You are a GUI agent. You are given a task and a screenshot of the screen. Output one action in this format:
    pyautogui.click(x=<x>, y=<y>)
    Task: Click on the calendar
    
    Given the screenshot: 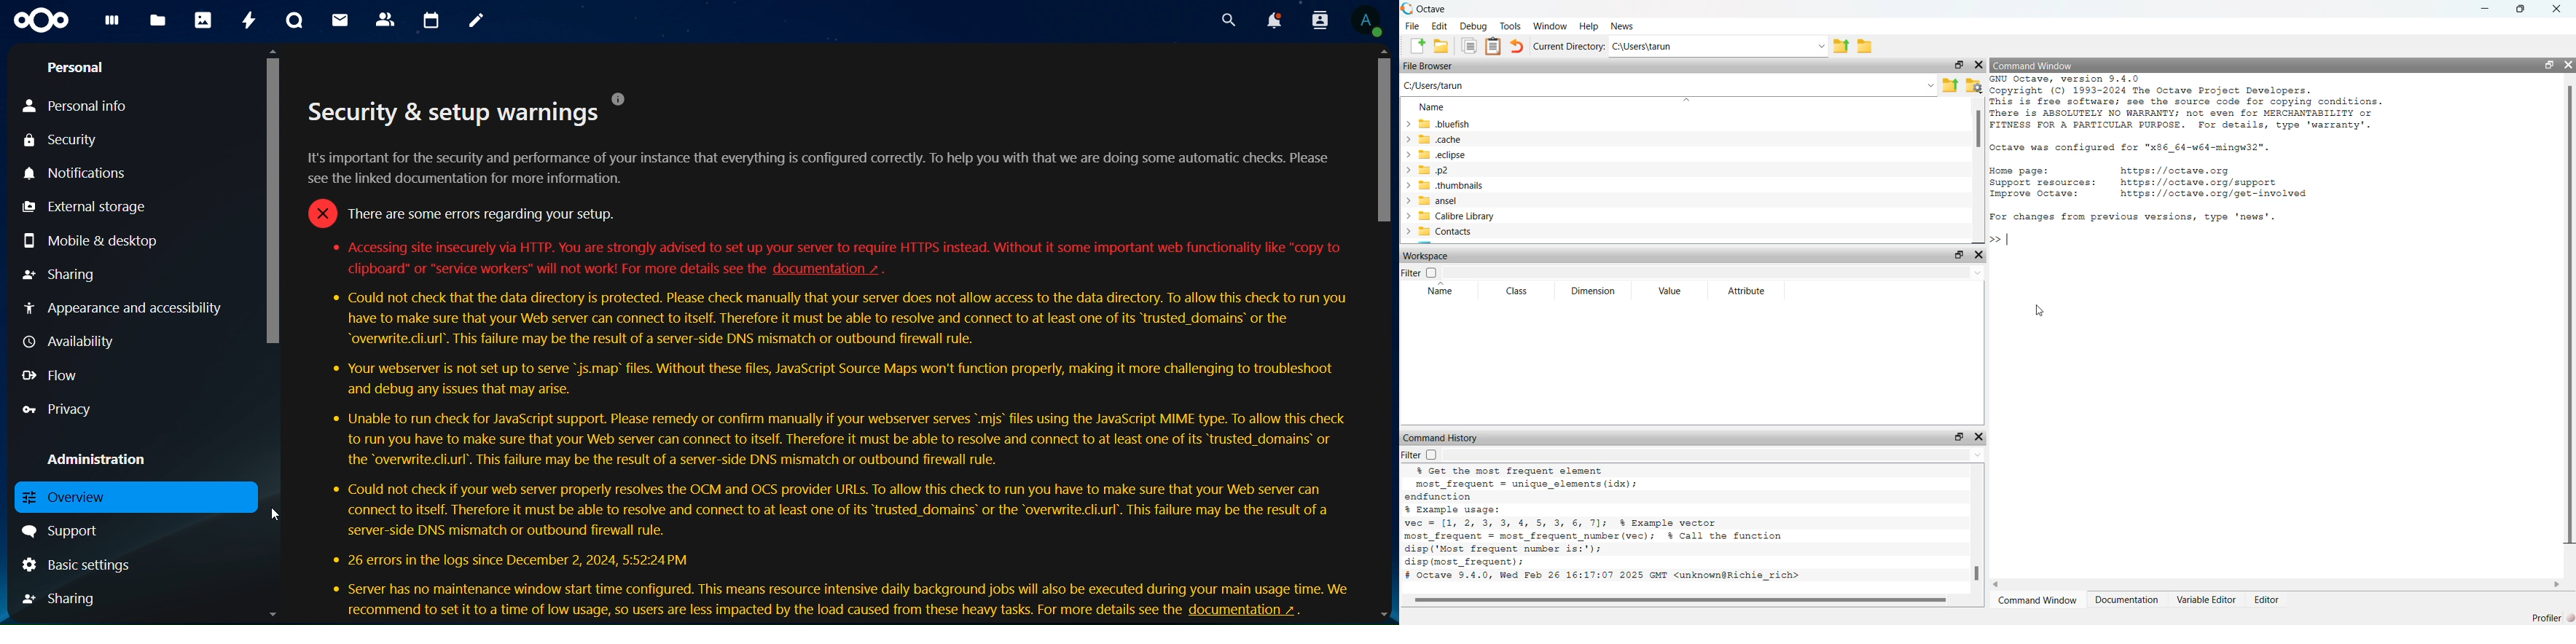 What is the action you would take?
    pyautogui.click(x=432, y=19)
    